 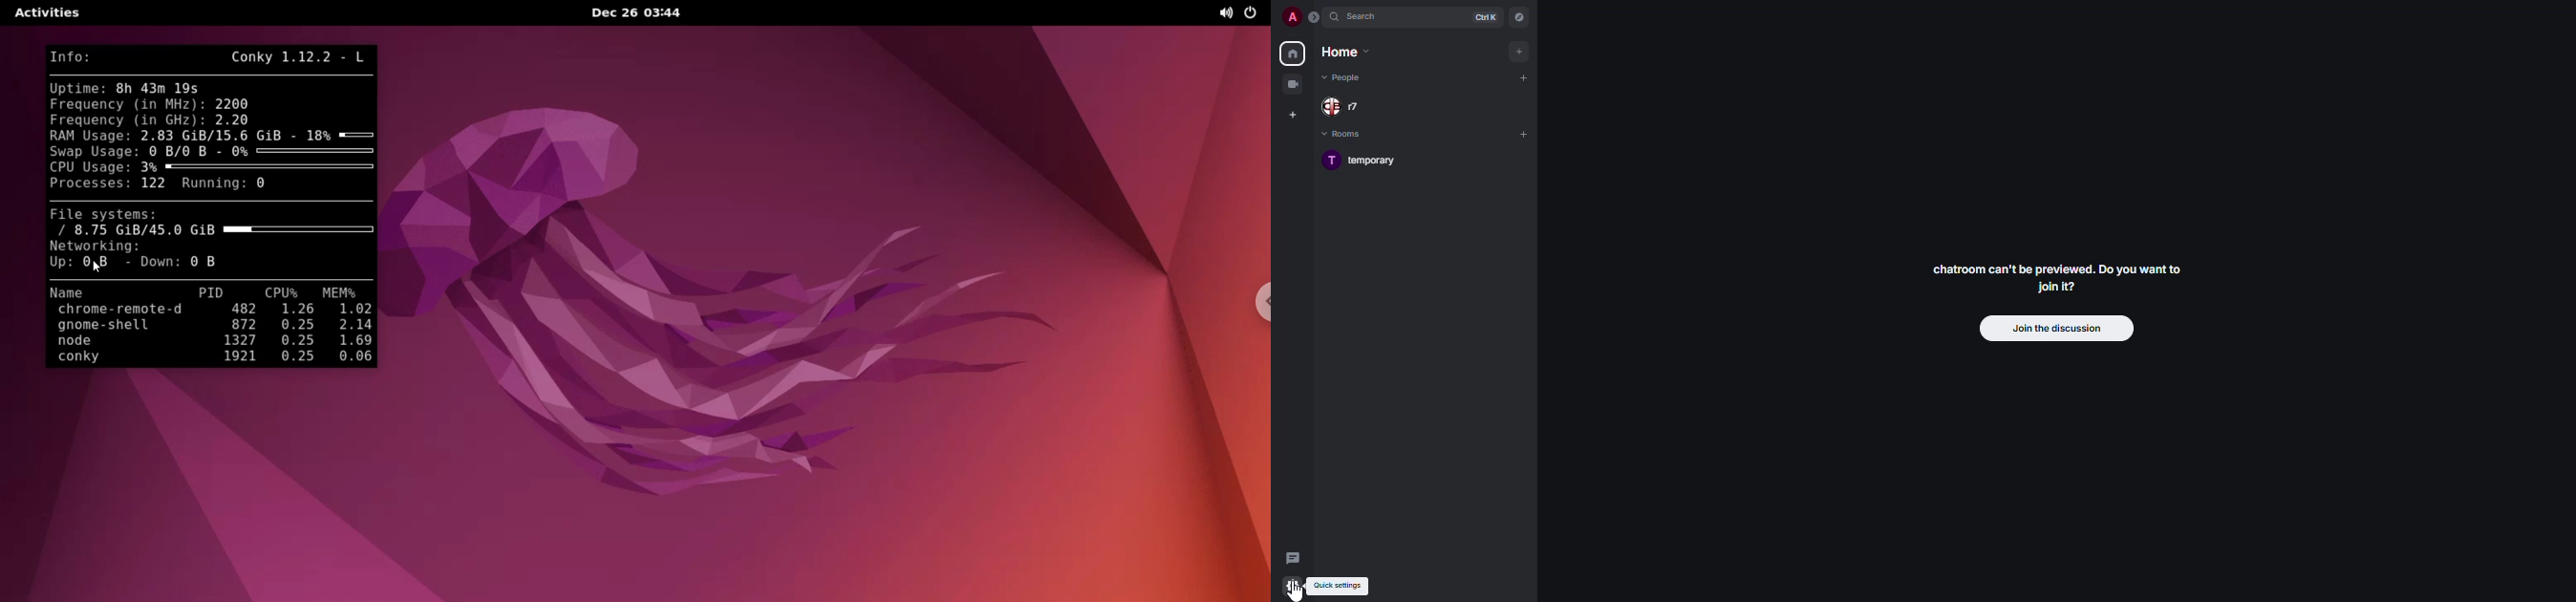 I want to click on navigator, so click(x=1519, y=17).